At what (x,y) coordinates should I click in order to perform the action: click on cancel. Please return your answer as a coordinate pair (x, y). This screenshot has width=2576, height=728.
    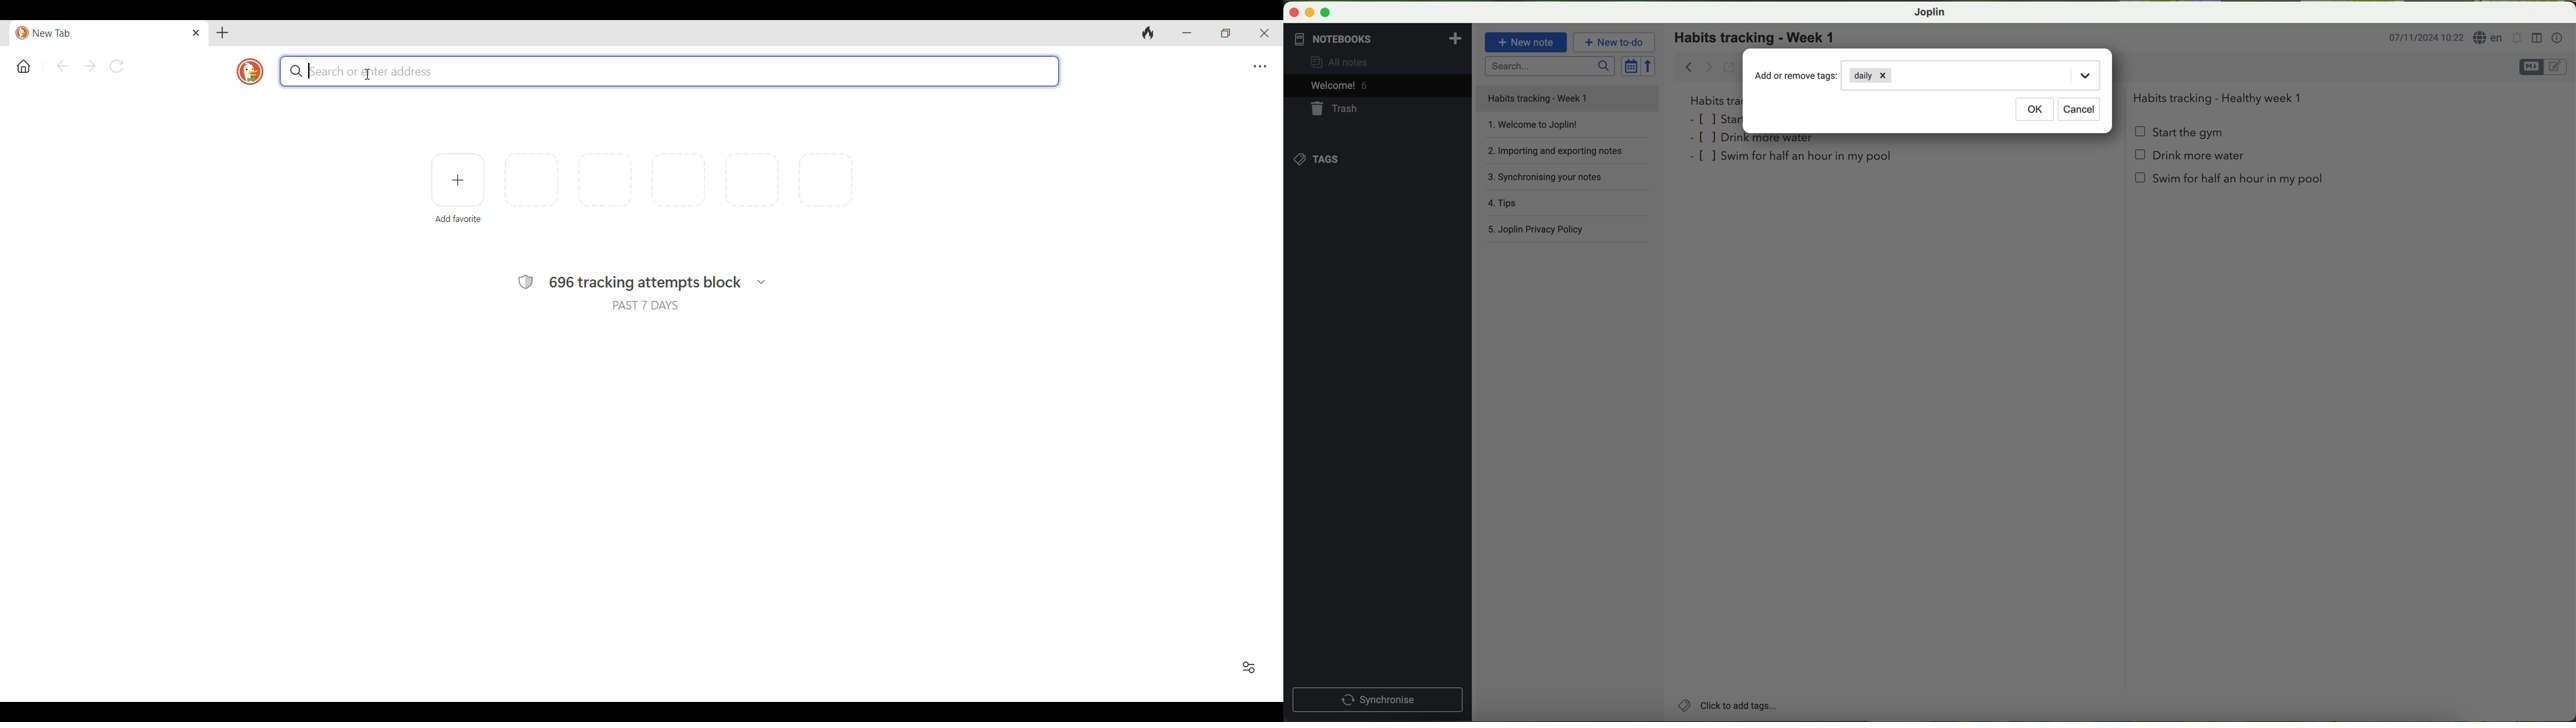
    Looking at the image, I should click on (2078, 110).